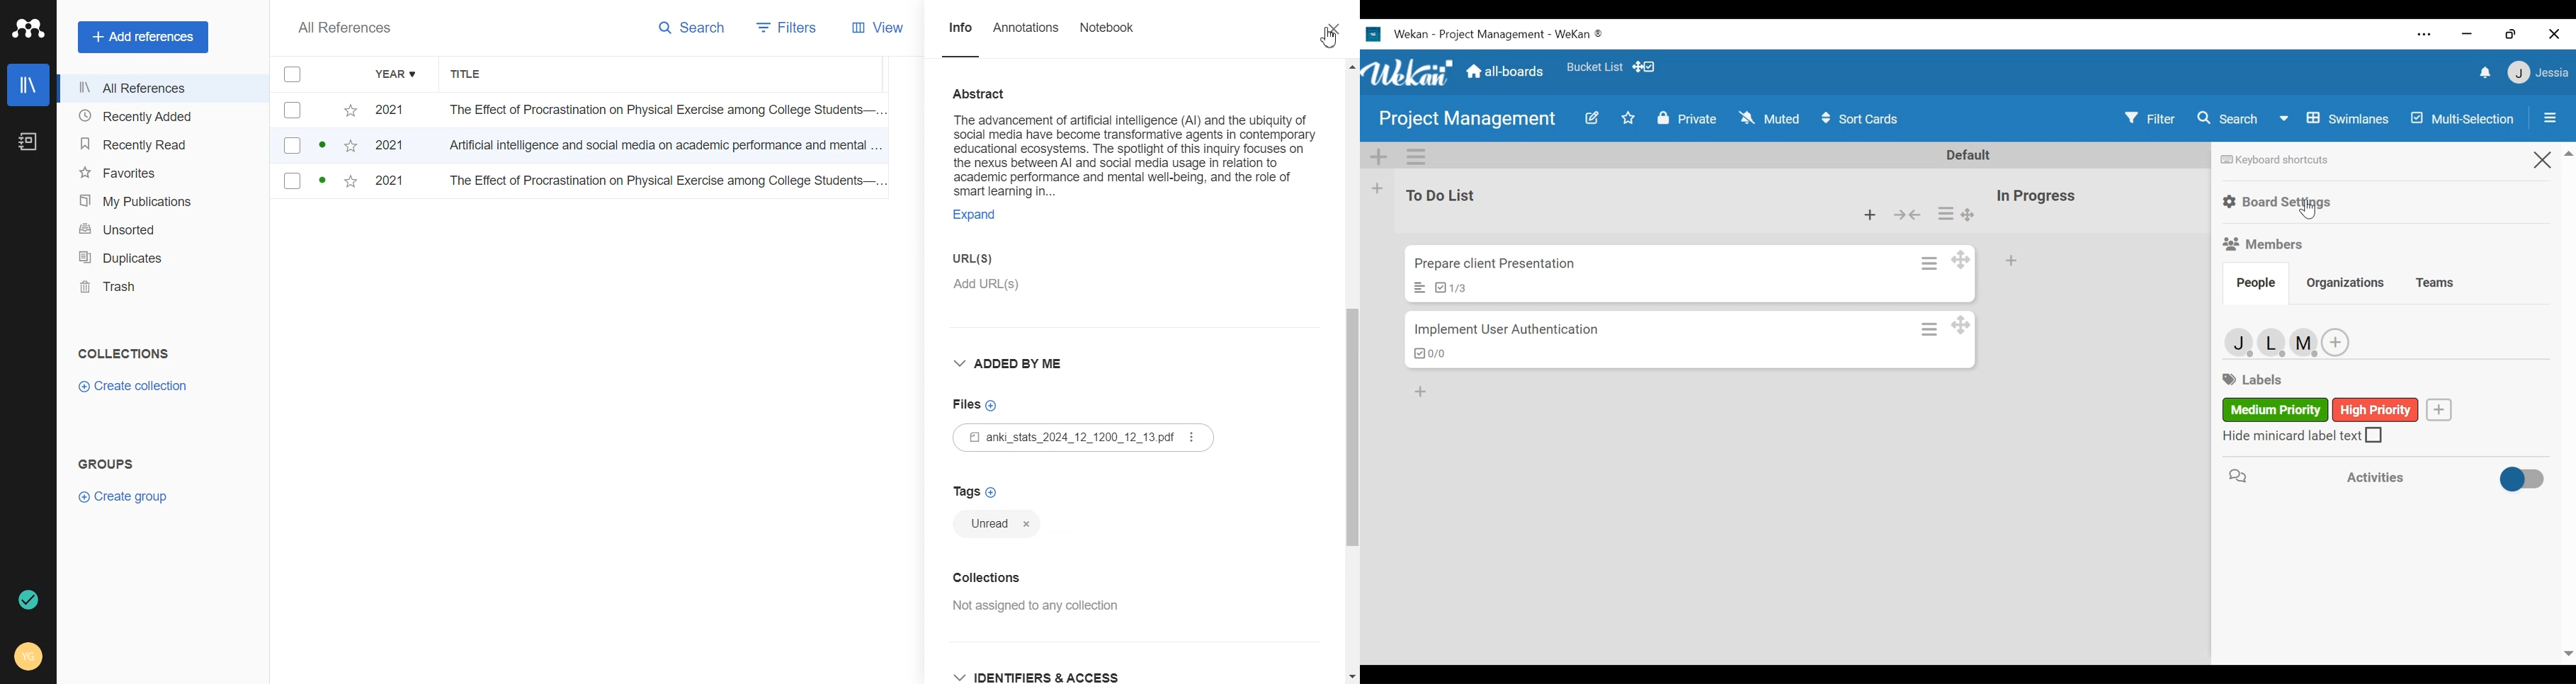 The width and height of the screenshot is (2576, 700). I want to click on Checkmarks, so click(293, 75).